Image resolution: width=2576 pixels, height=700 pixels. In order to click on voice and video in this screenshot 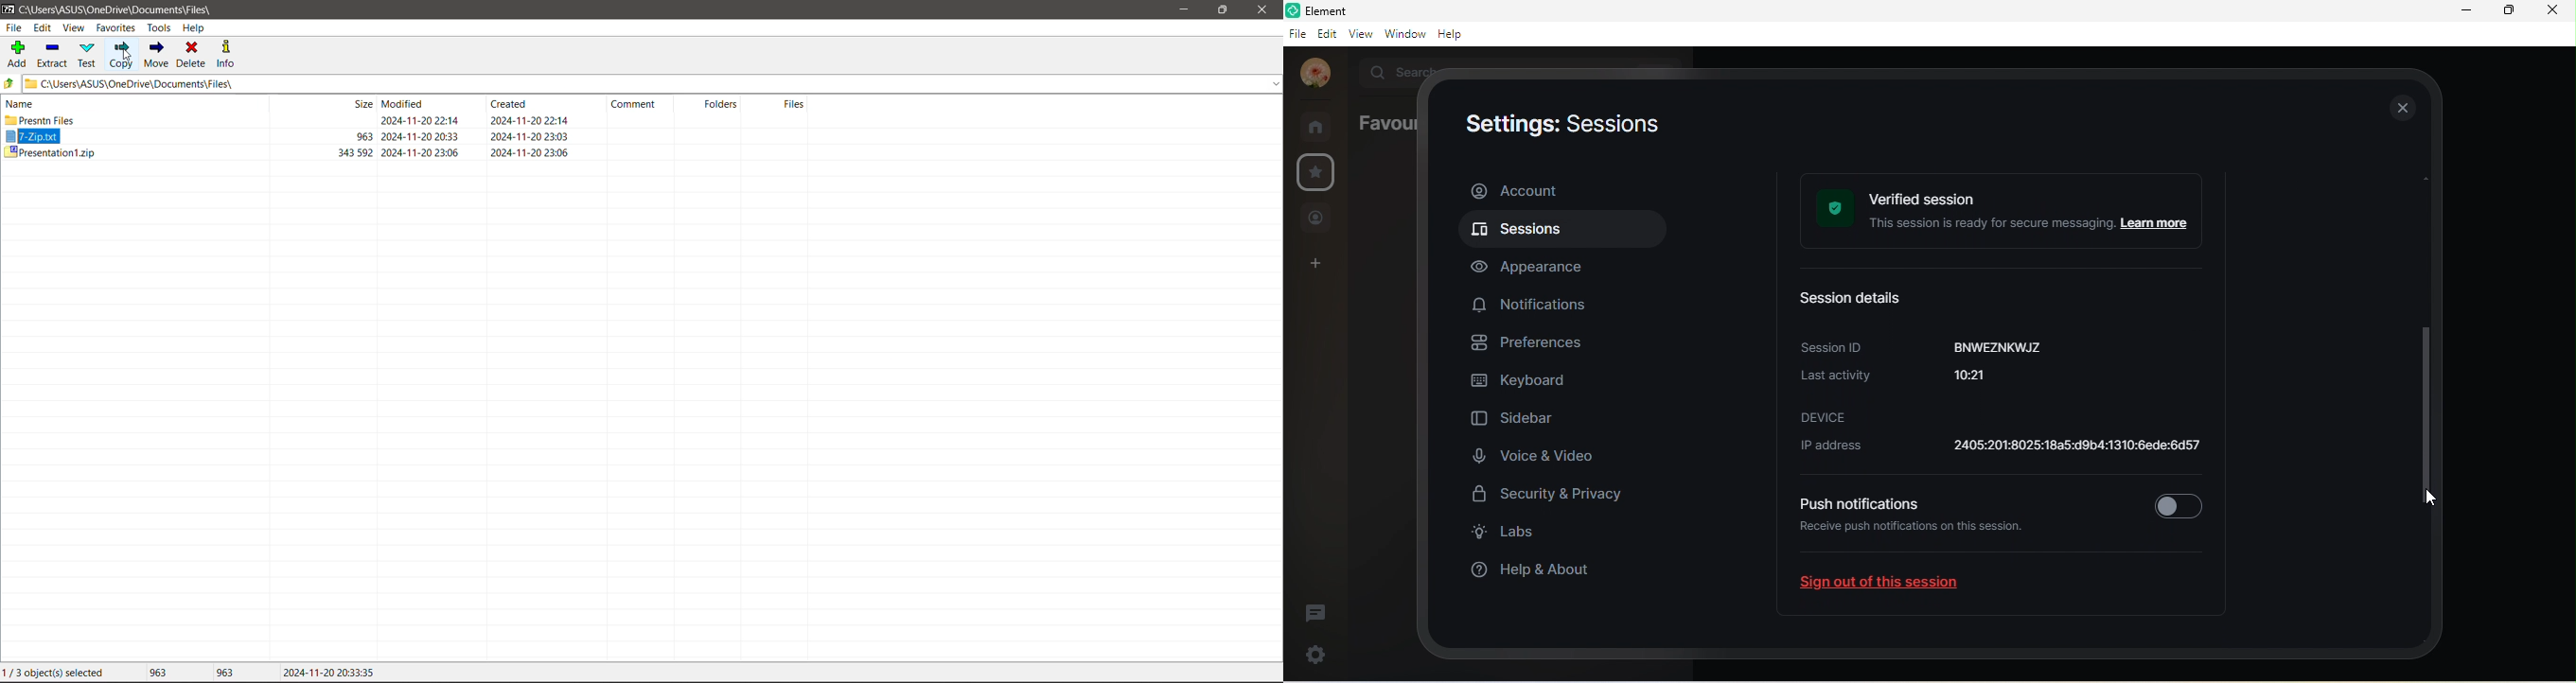, I will do `click(1534, 455)`.